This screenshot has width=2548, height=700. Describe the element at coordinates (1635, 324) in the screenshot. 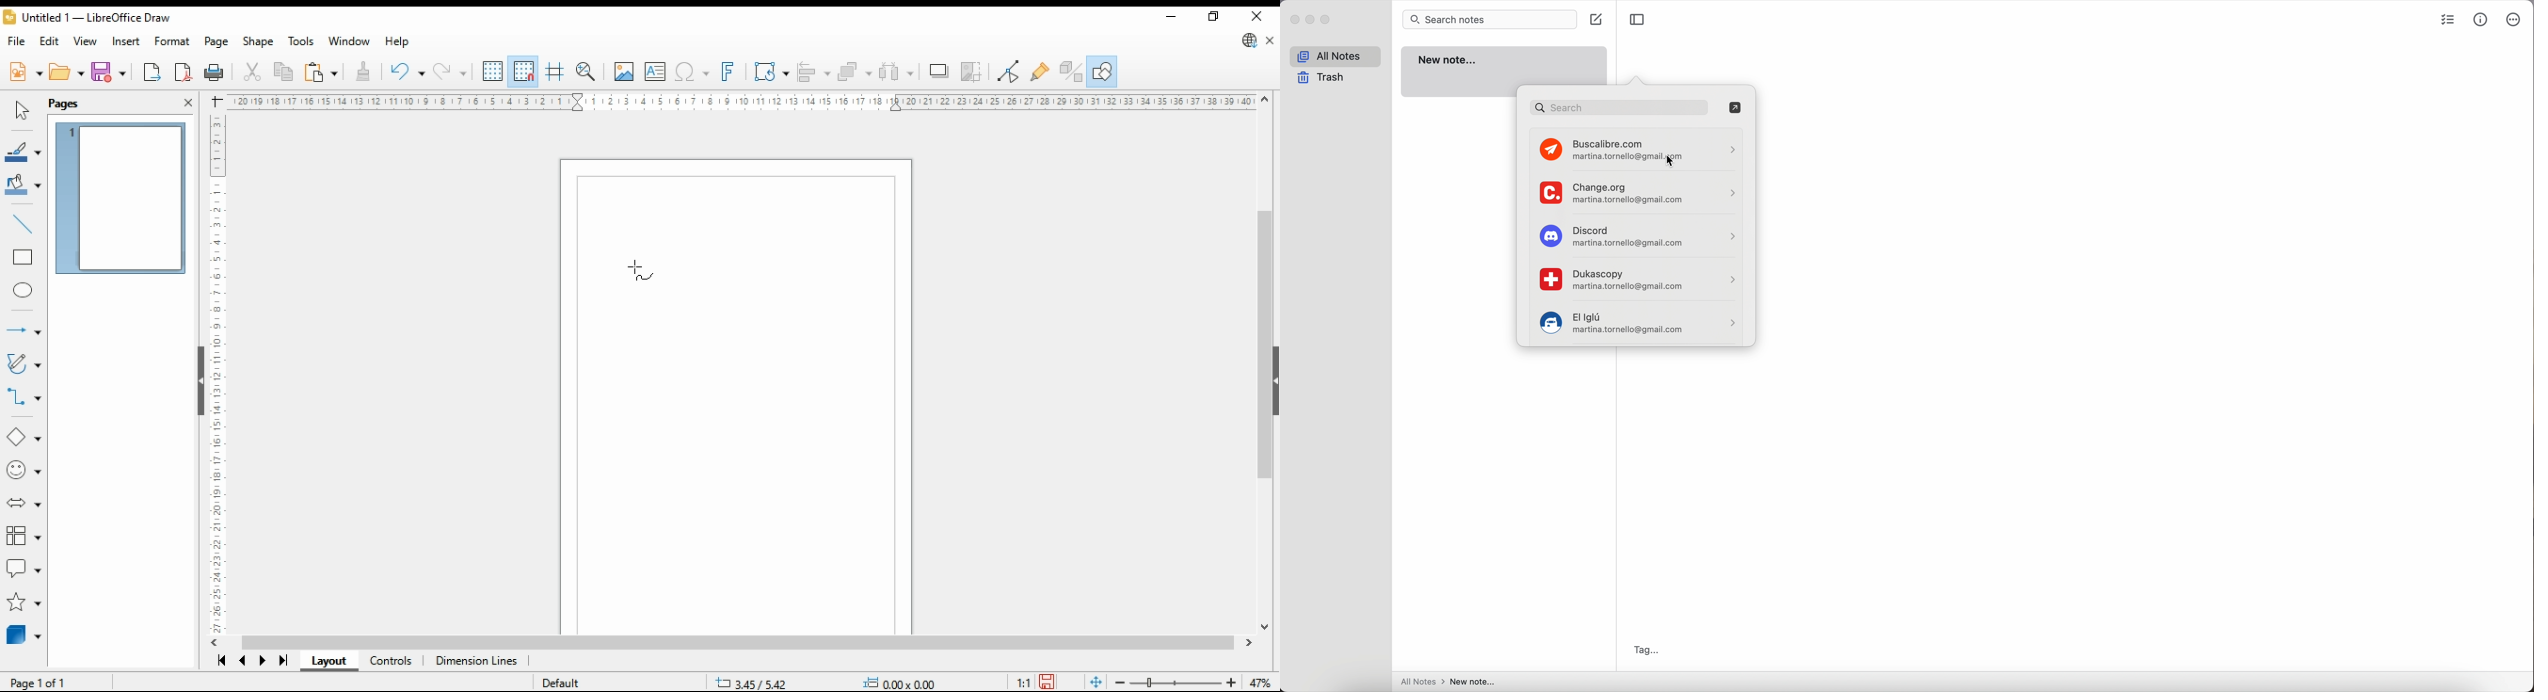

I see `El iglú` at that location.